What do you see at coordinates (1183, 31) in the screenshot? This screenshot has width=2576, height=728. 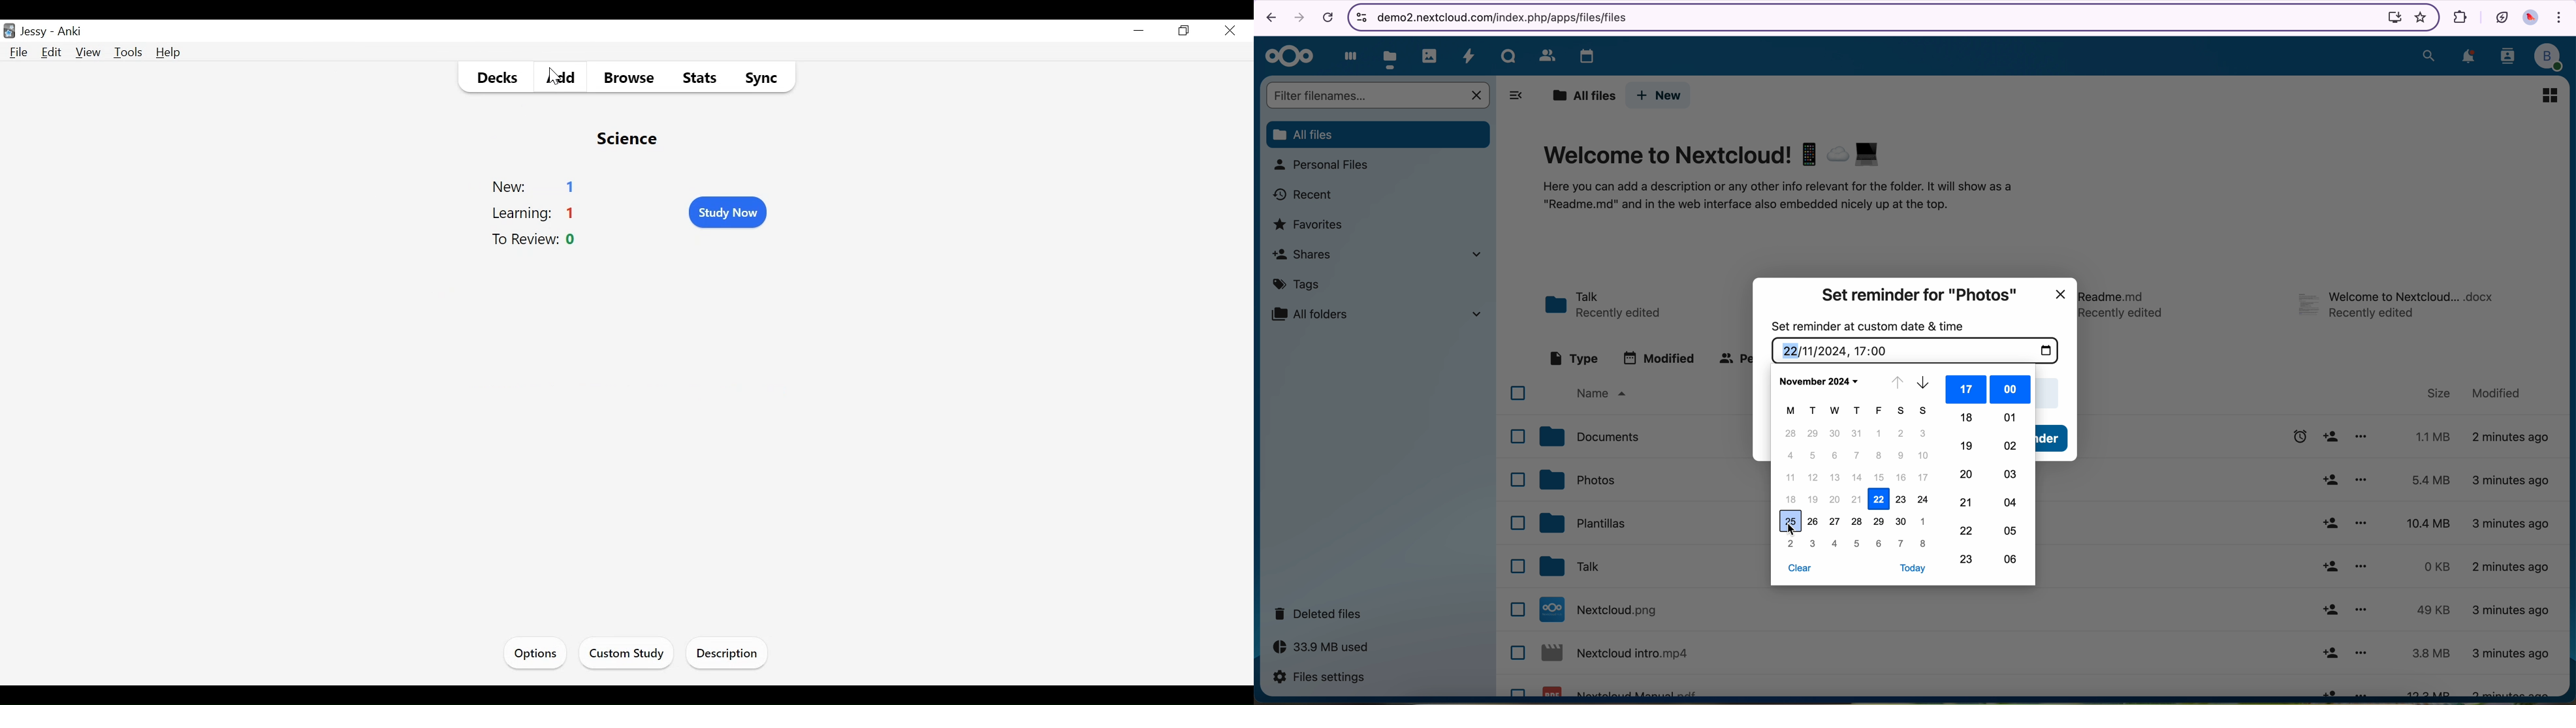 I see `Restore` at bounding box center [1183, 31].